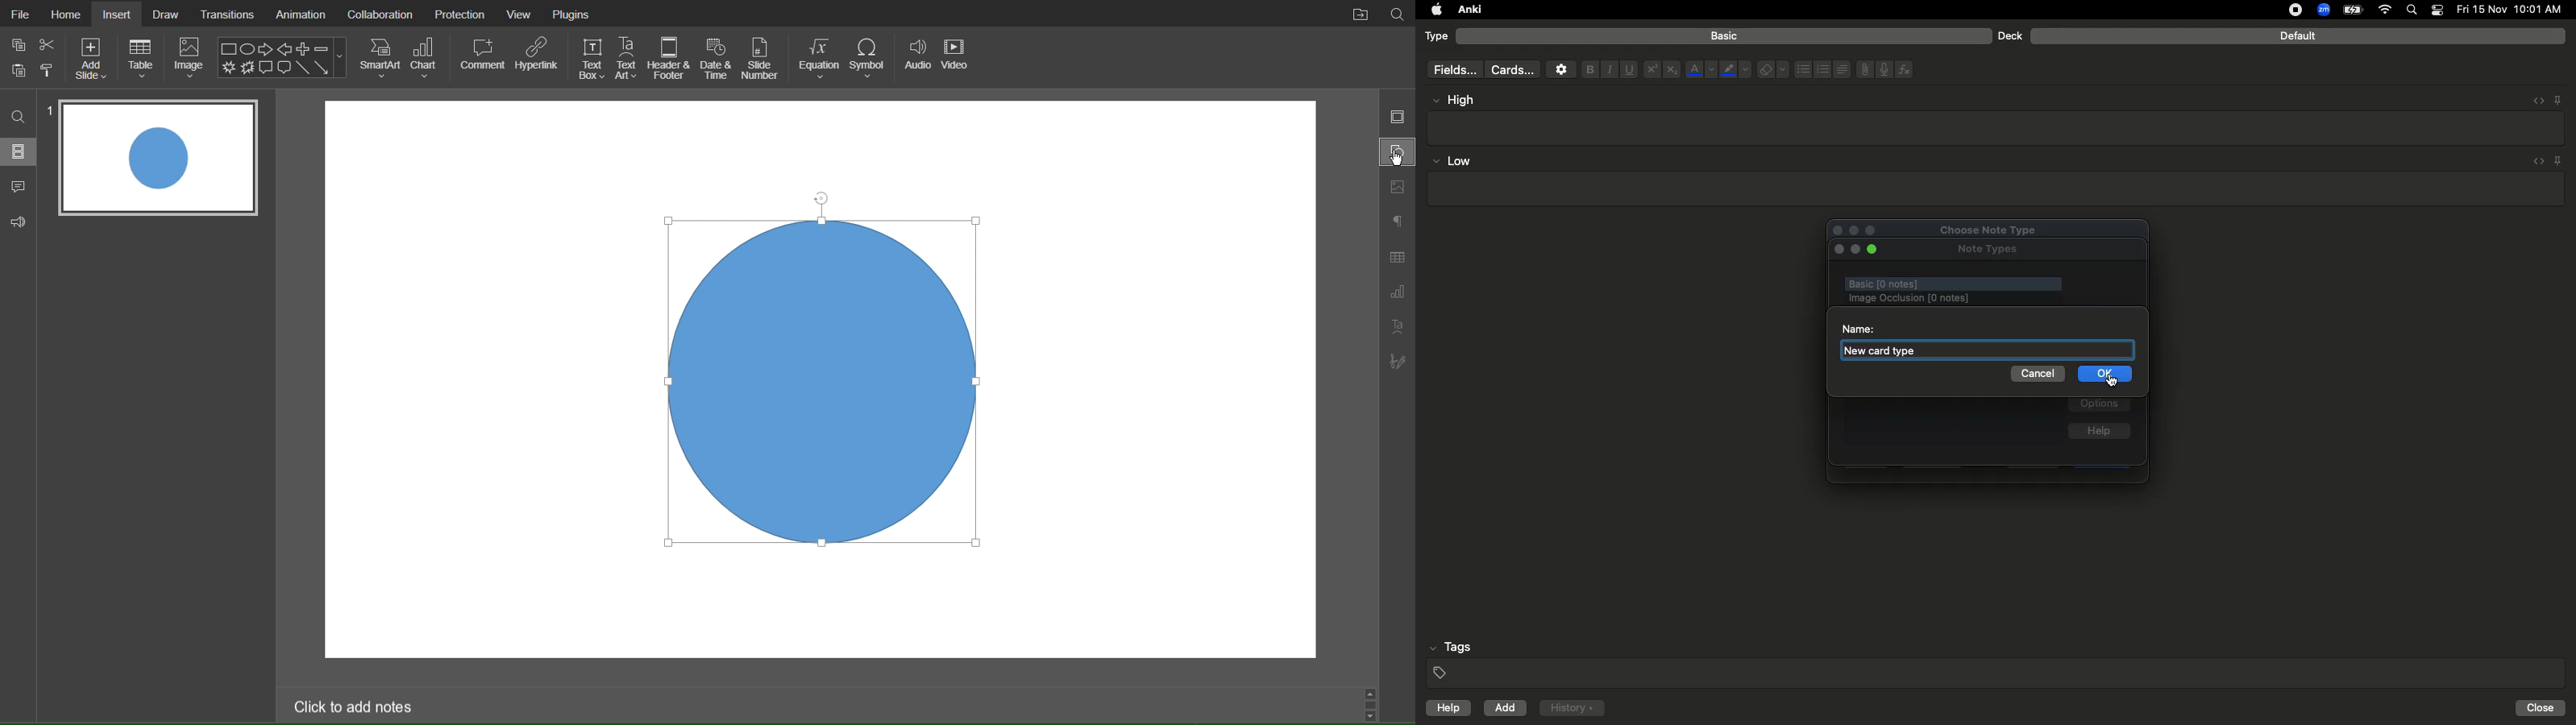  What do you see at coordinates (1452, 69) in the screenshot?
I see `Fields` at bounding box center [1452, 69].